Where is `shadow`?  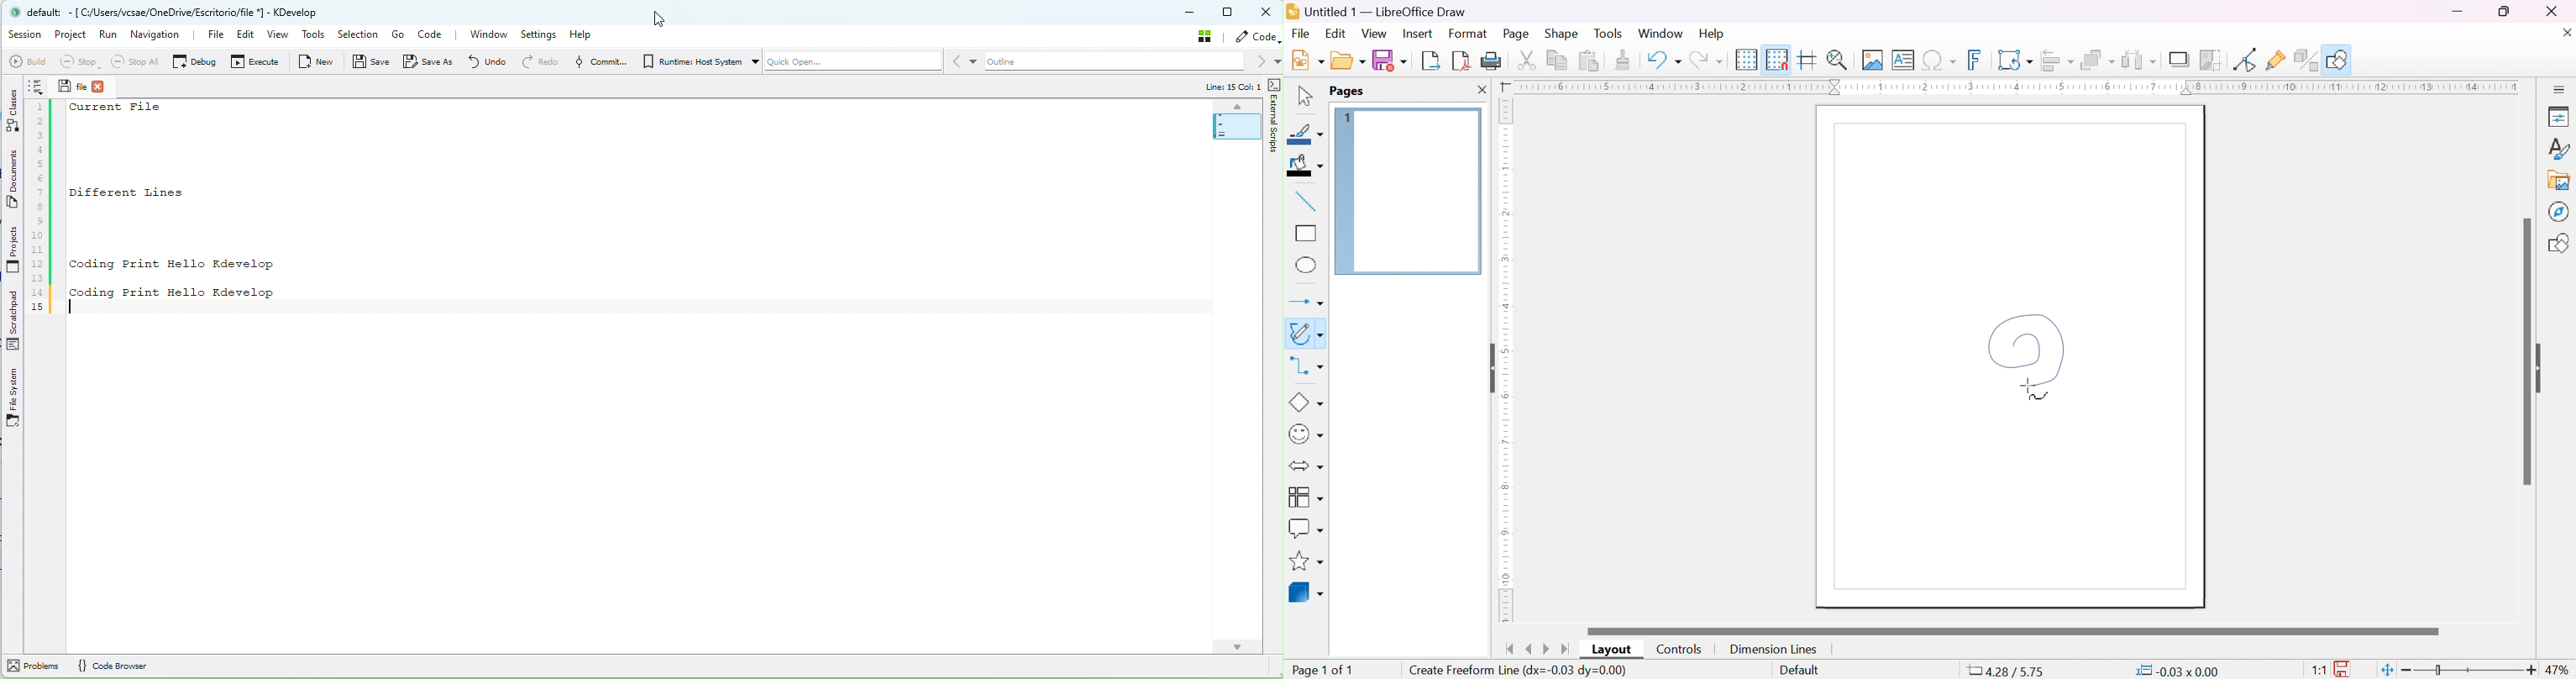 shadow is located at coordinates (2180, 61).